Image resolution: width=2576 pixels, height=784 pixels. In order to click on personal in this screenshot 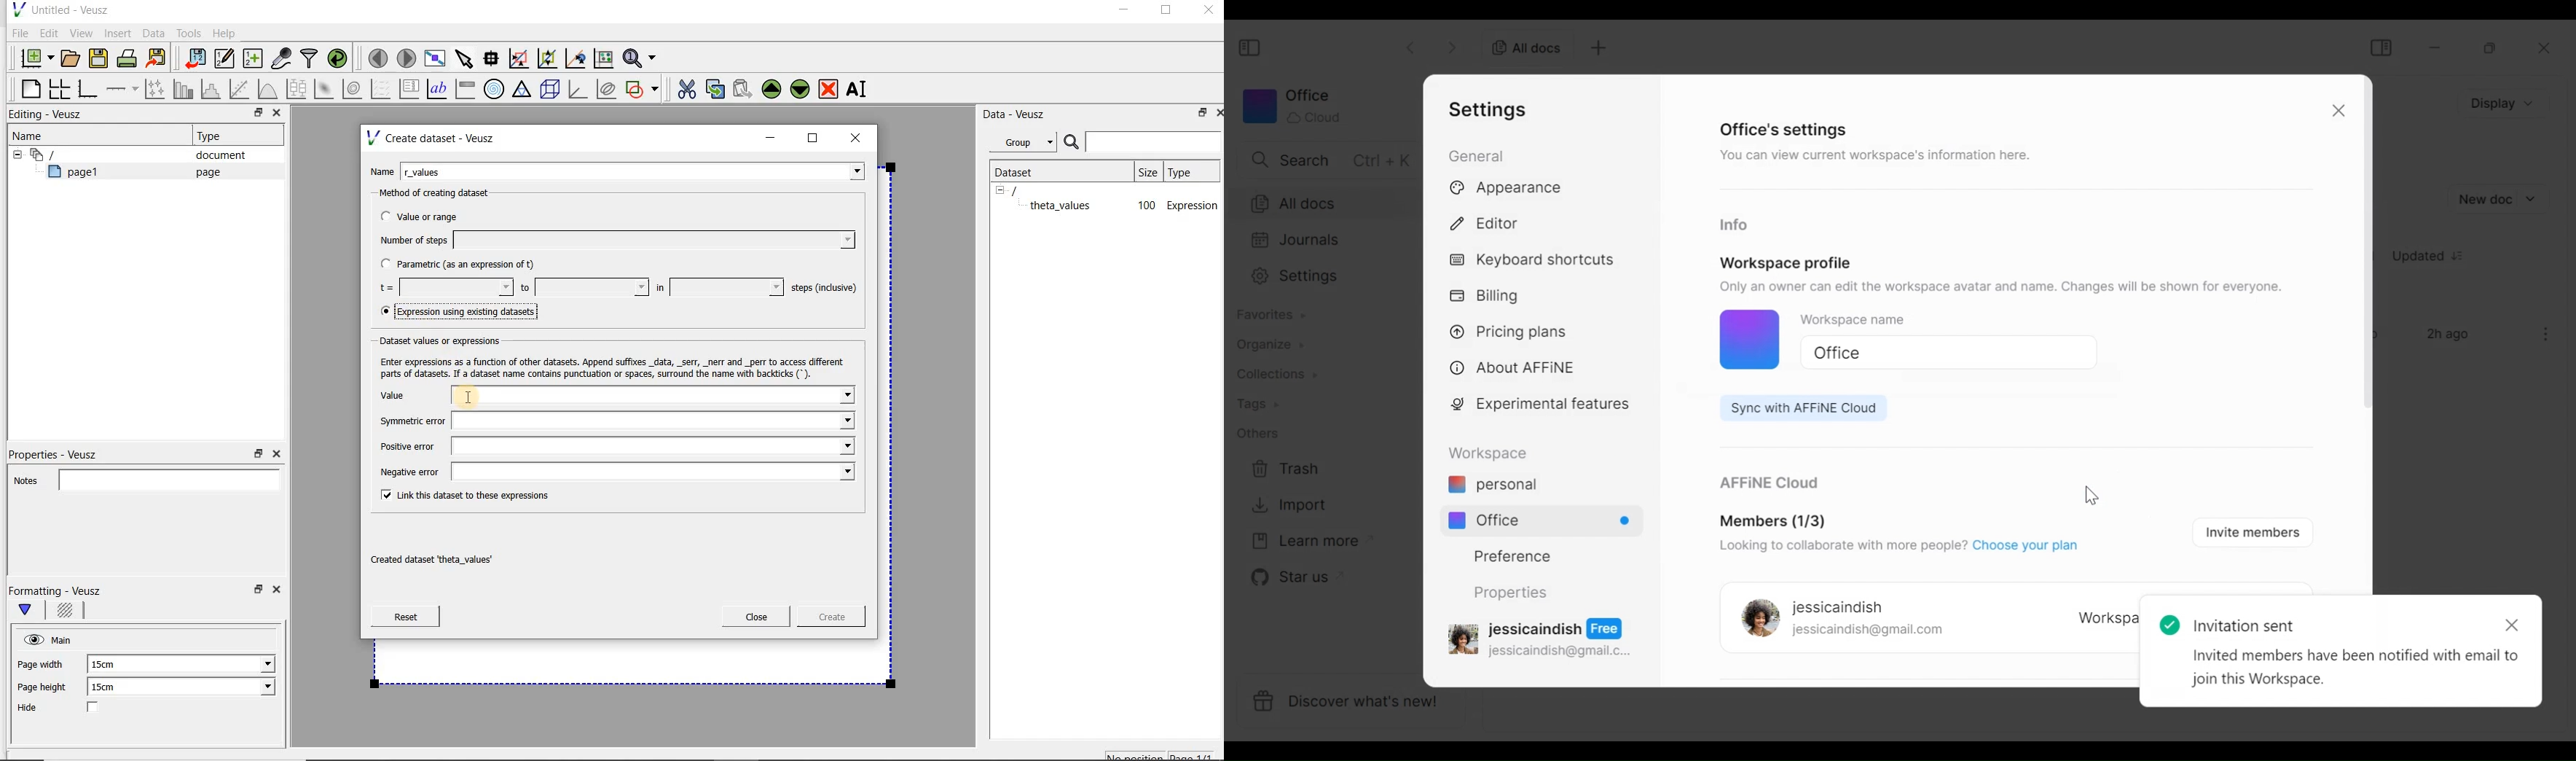, I will do `click(1492, 486)`.